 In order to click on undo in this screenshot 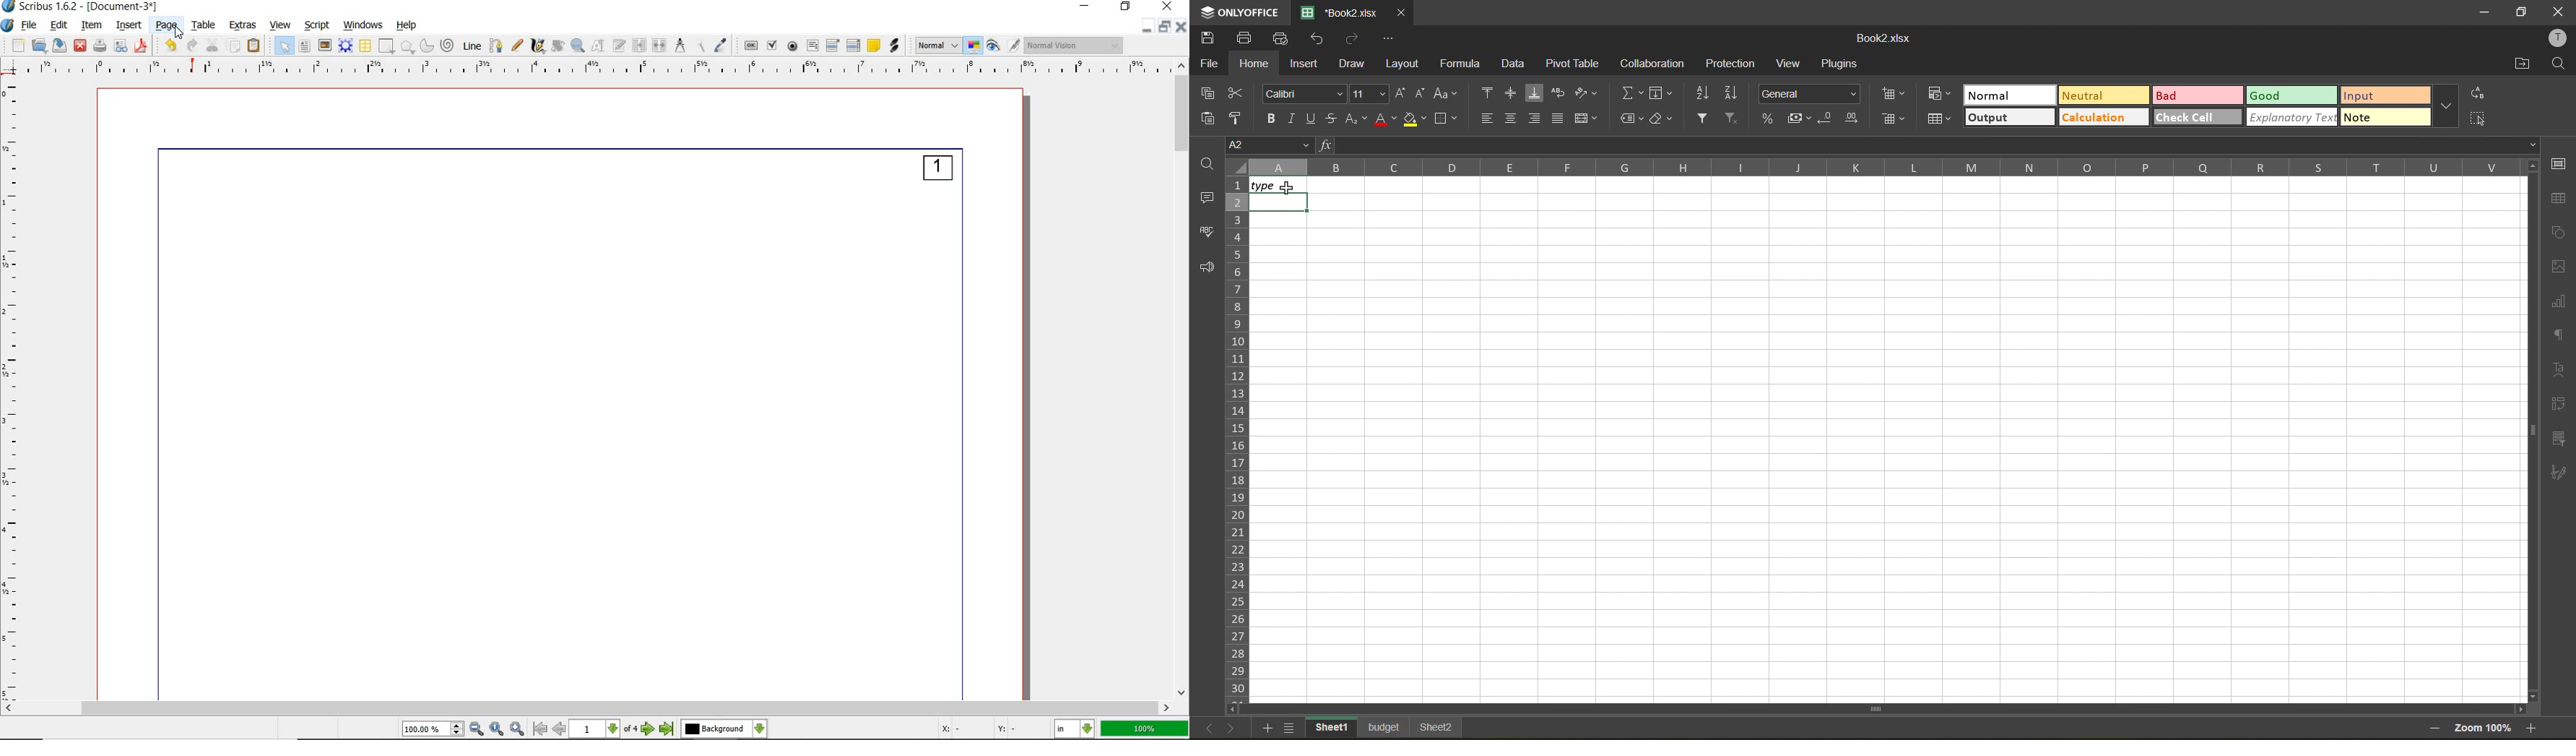, I will do `click(170, 46)`.